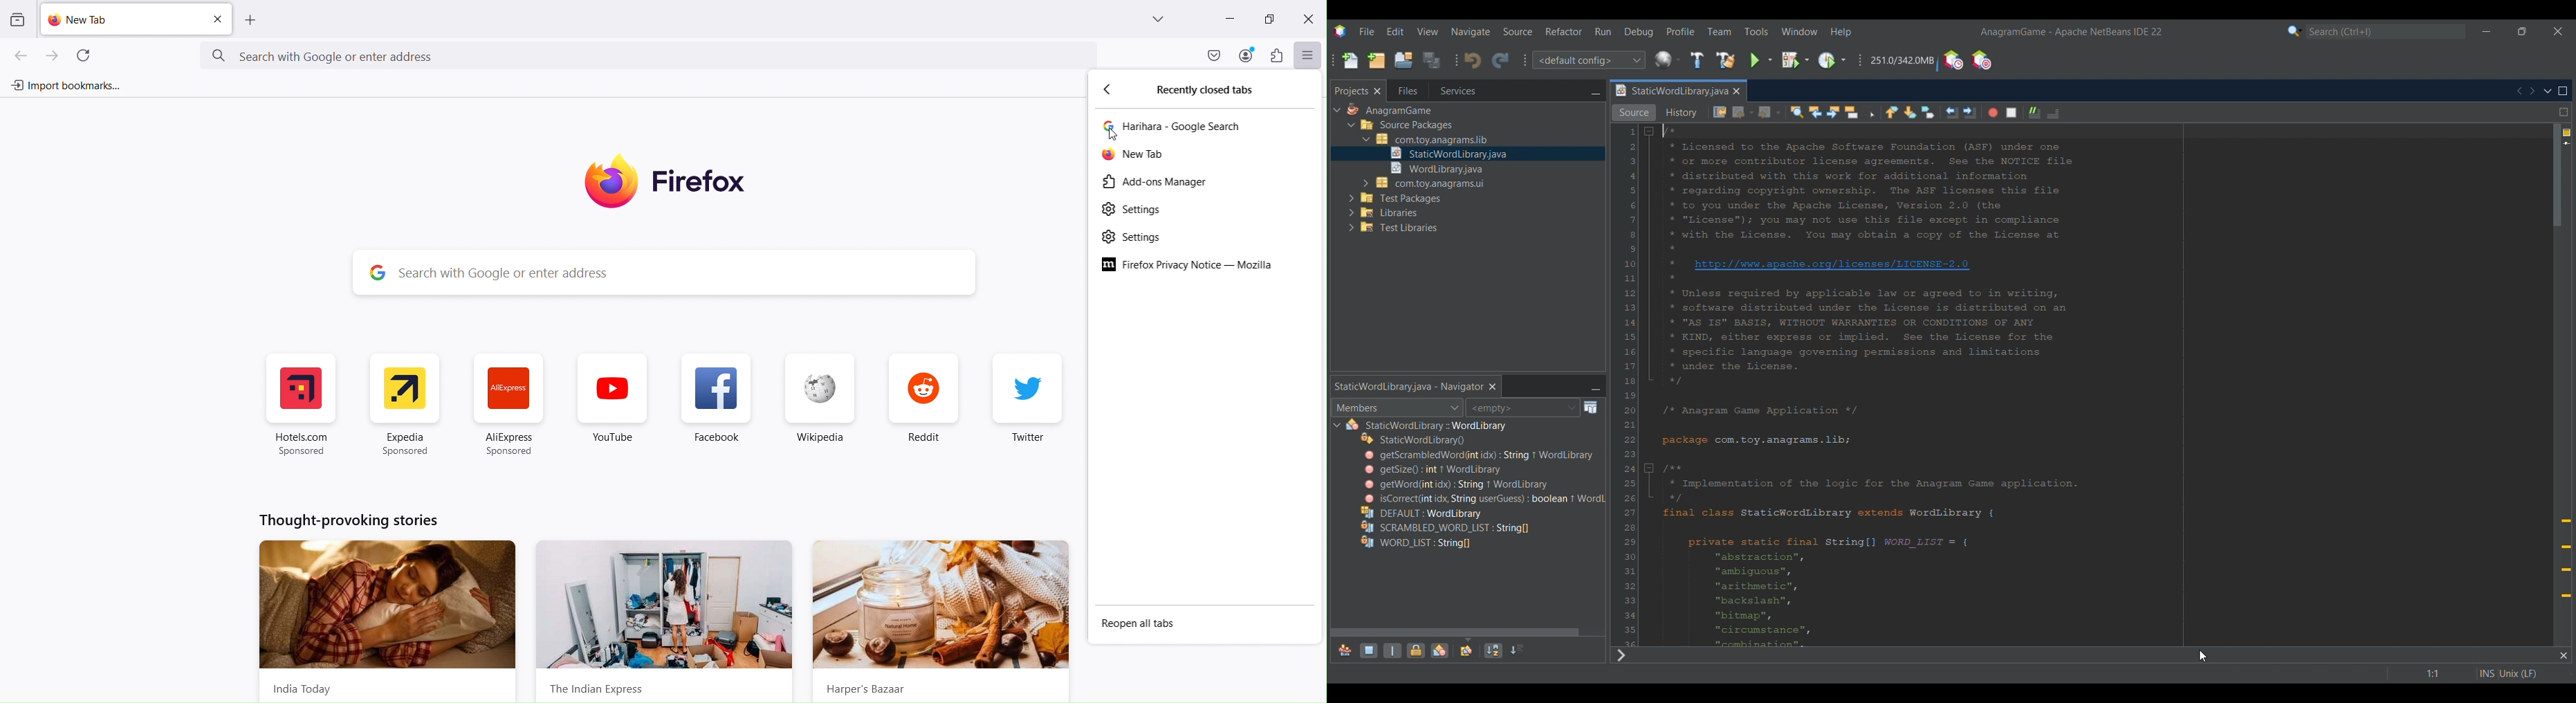 The height and width of the screenshot is (728, 2576). I want to click on Add on manager, so click(1154, 183).